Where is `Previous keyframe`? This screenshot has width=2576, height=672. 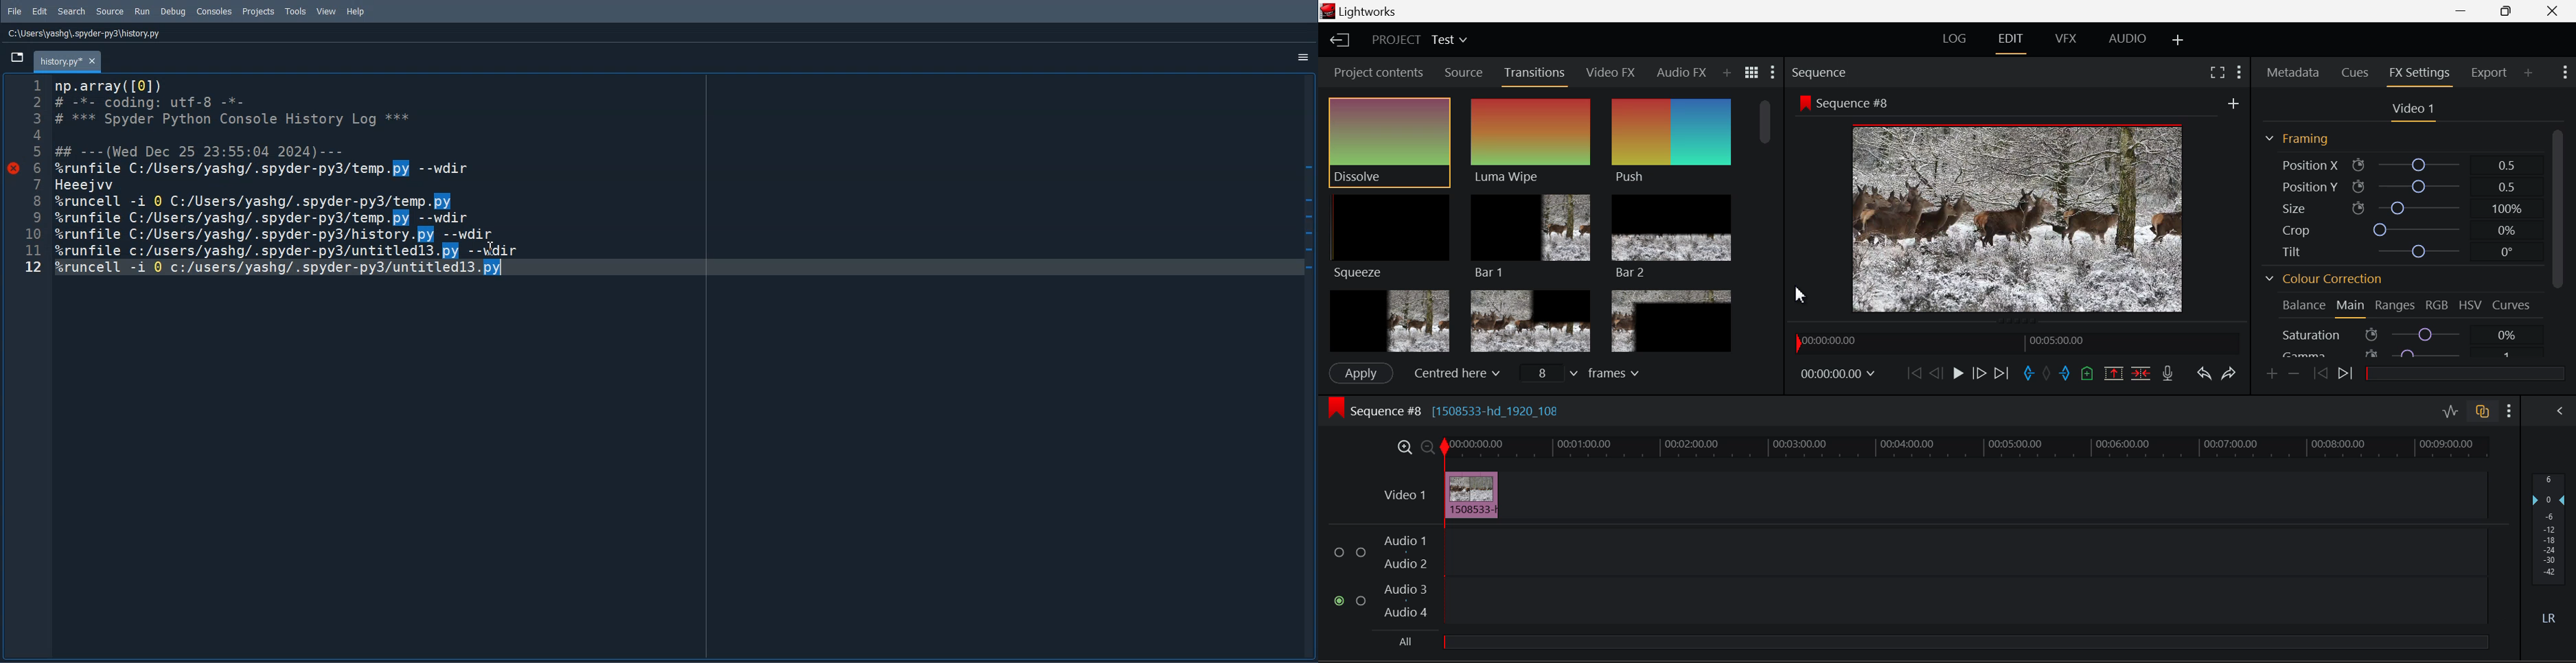 Previous keyframe is located at coordinates (2322, 373).